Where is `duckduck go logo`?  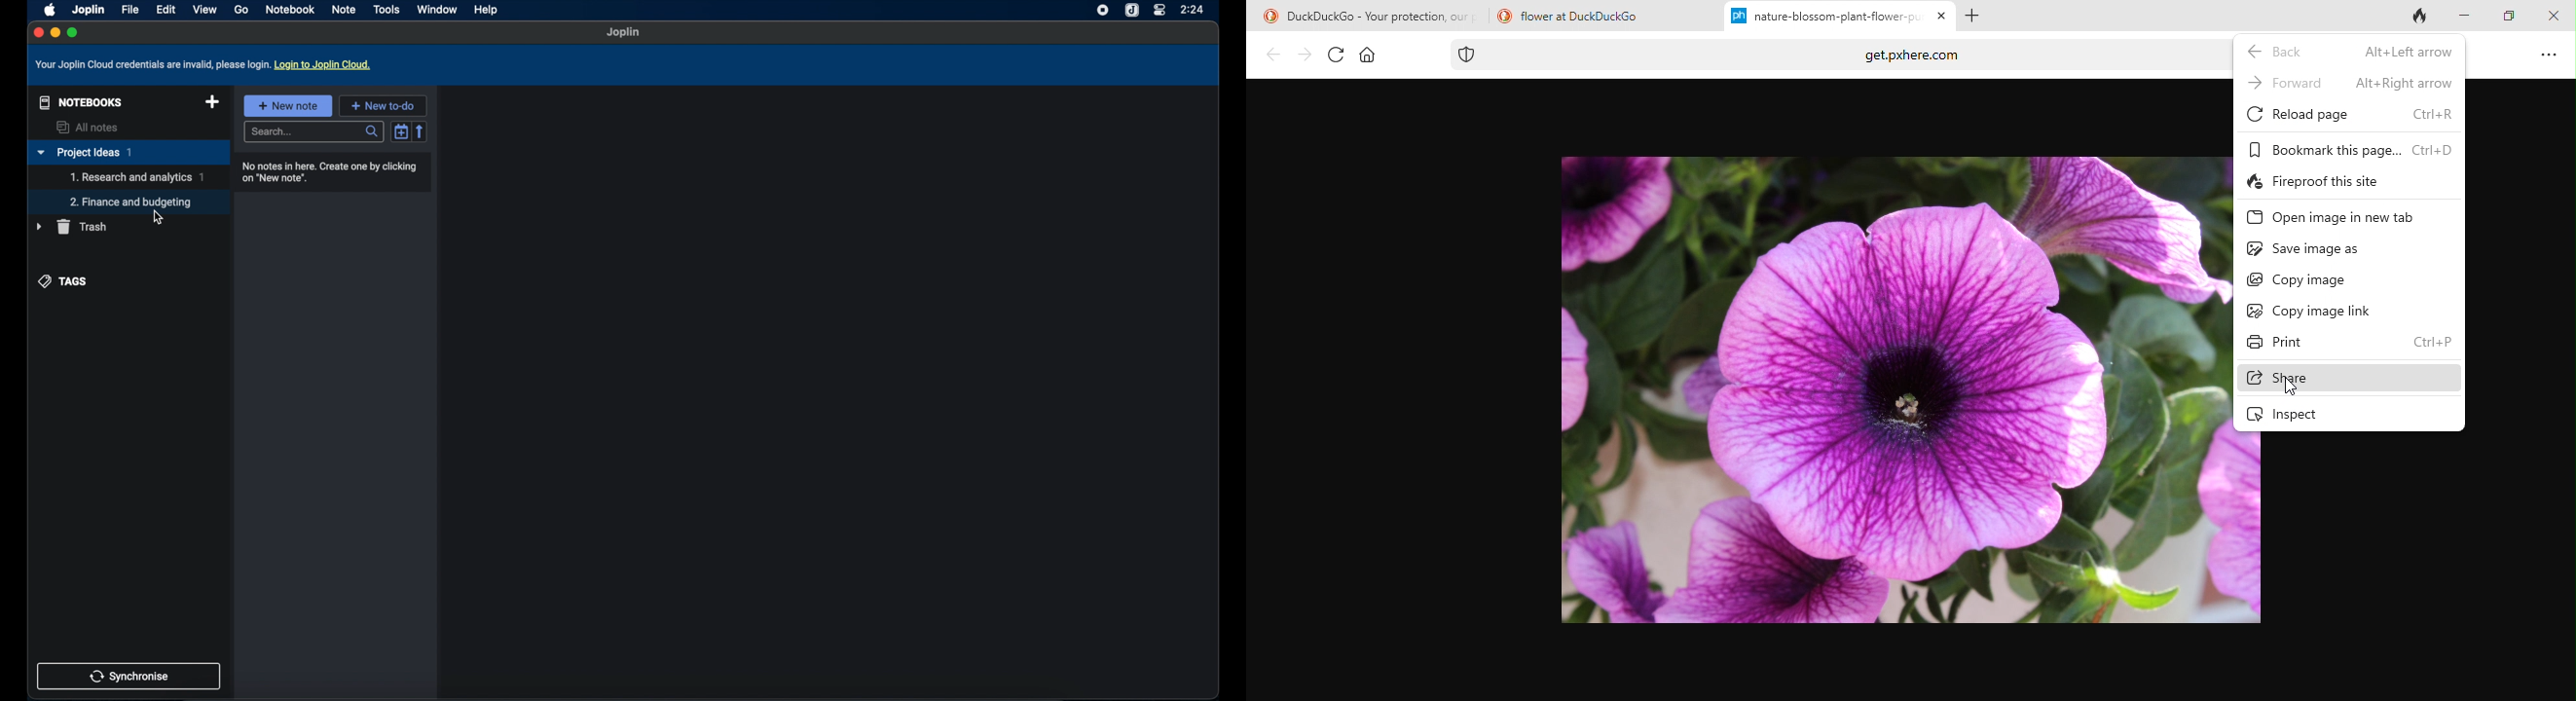
duckduck go logo is located at coordinates (1502, 15).